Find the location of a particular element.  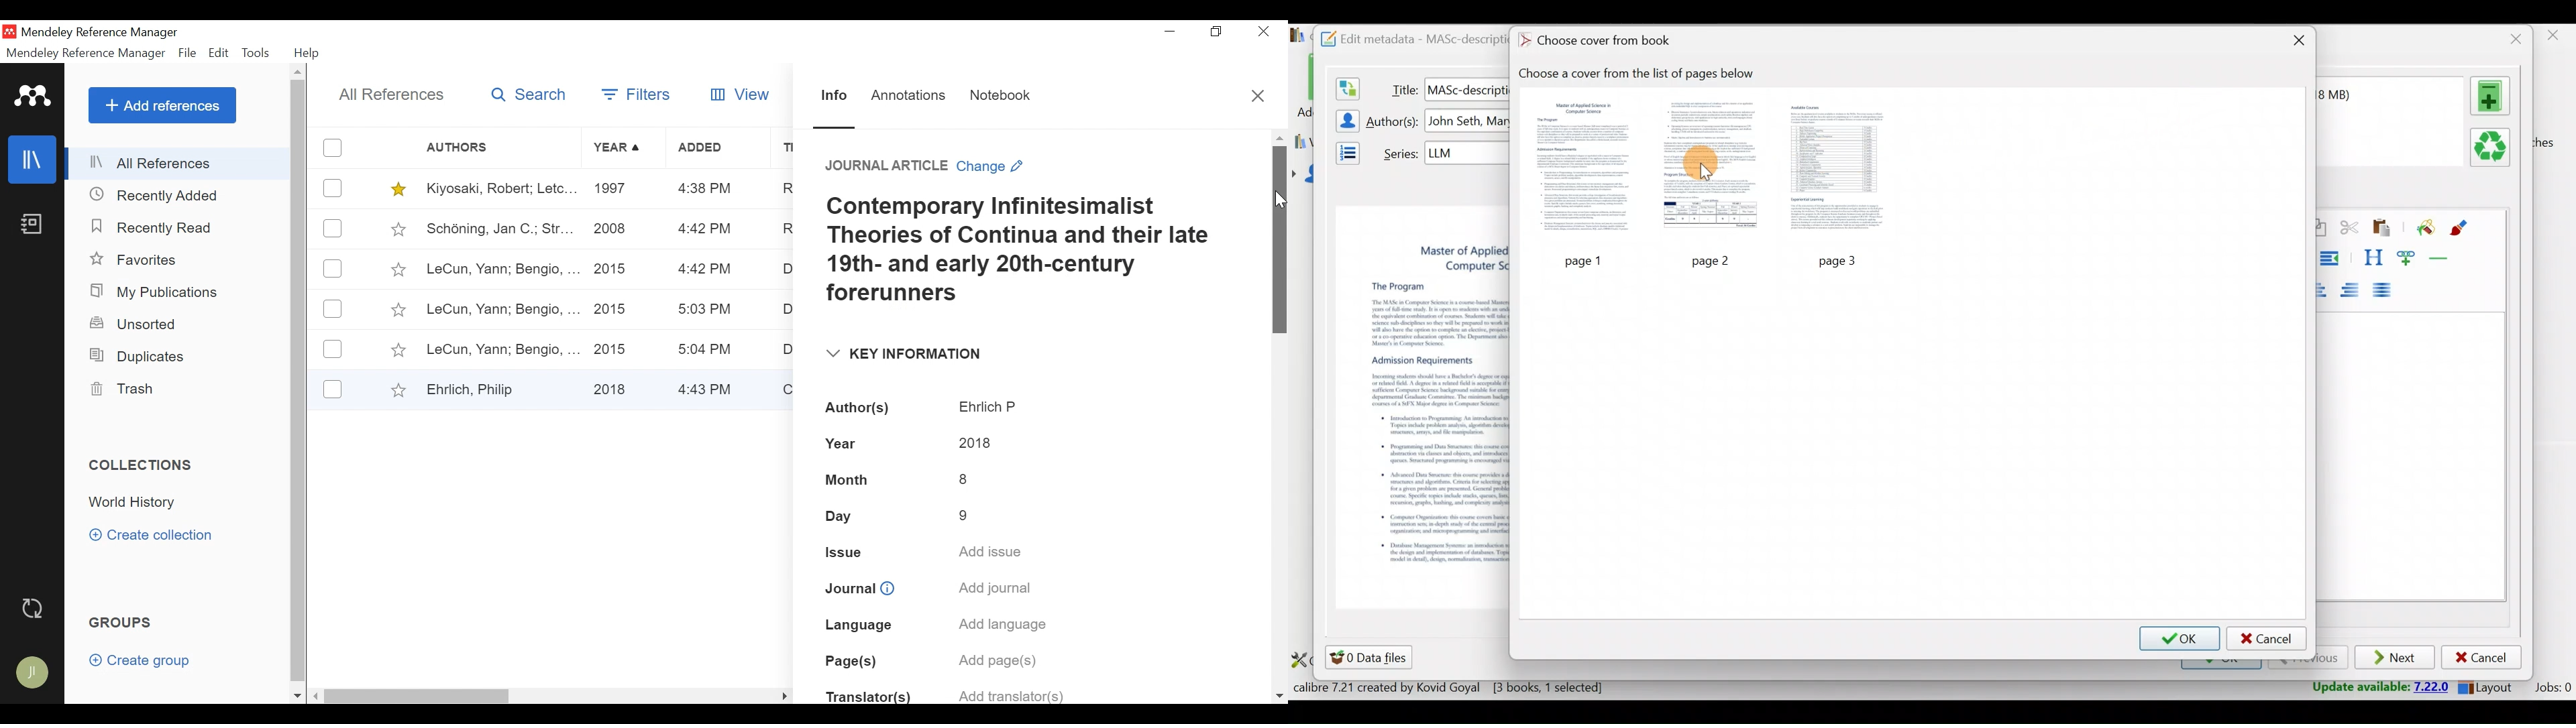

Notebook is located at coordinates (1000, 98).